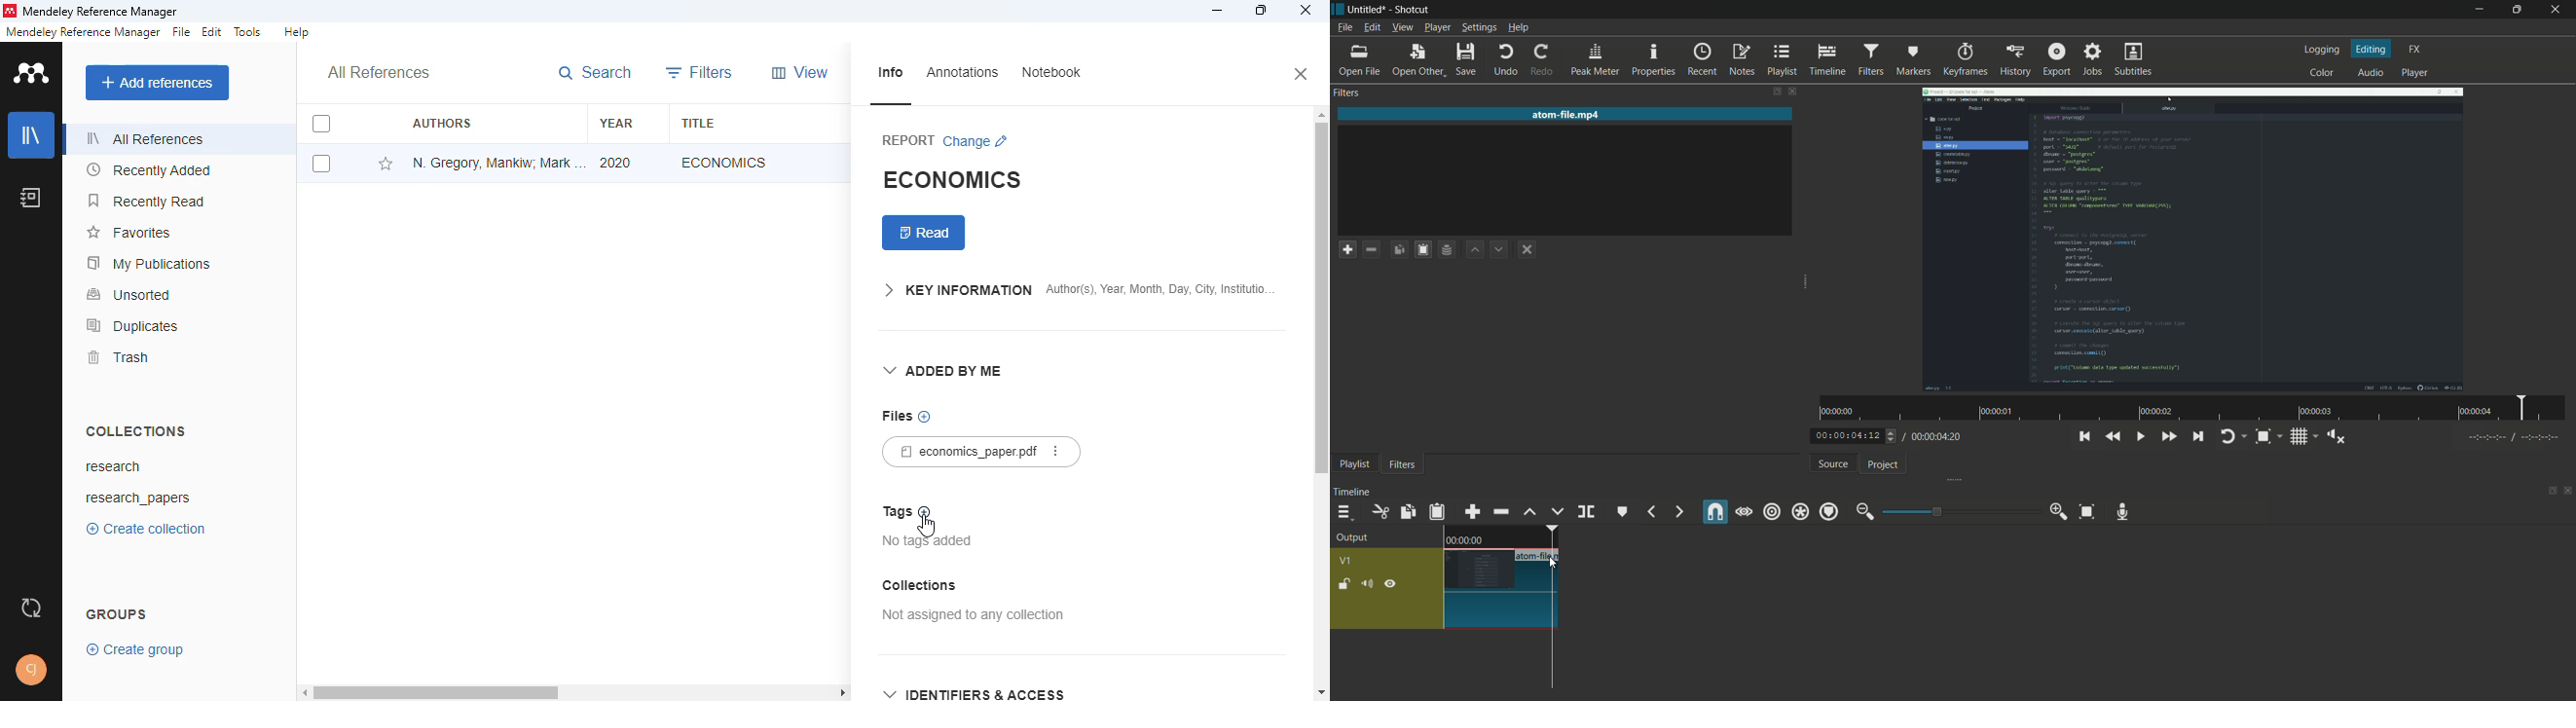 This screenshot has height=728, width=2576. Describe the element at coordinates (145, 529) in the screenshot. I see `create collection` at that location.